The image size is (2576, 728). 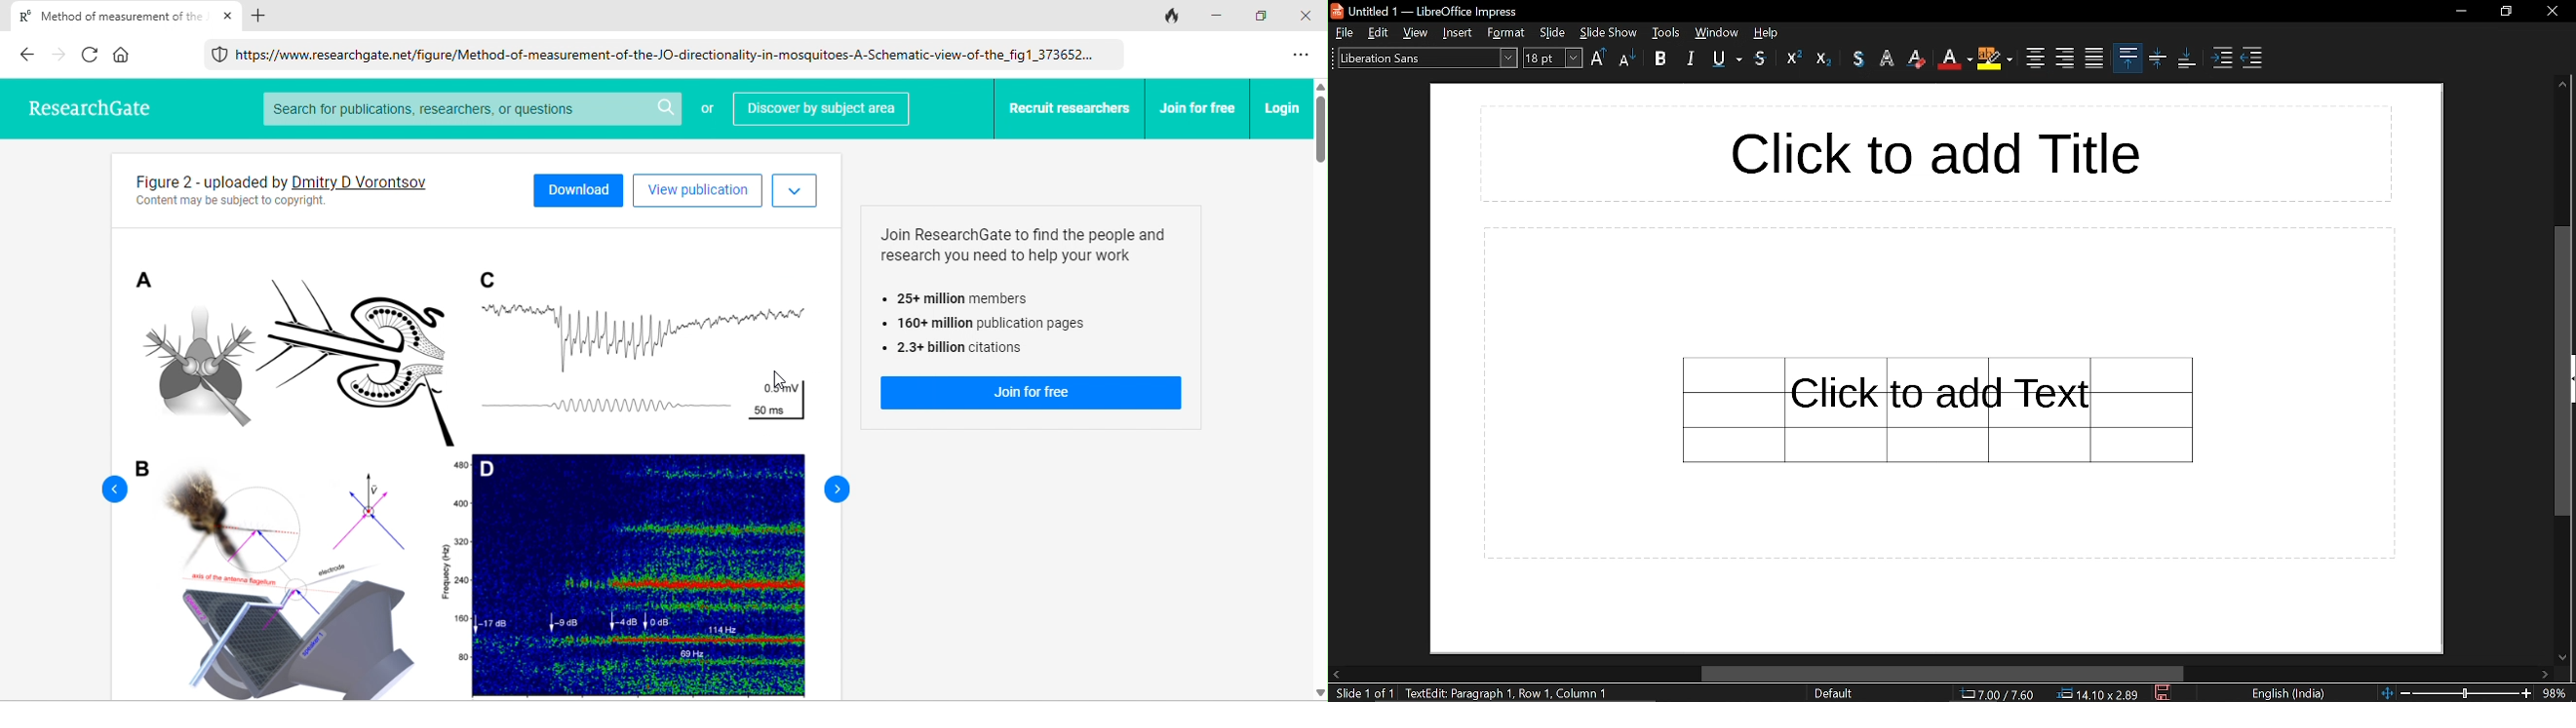 I want to click on option, so click(x=1303, y=55).